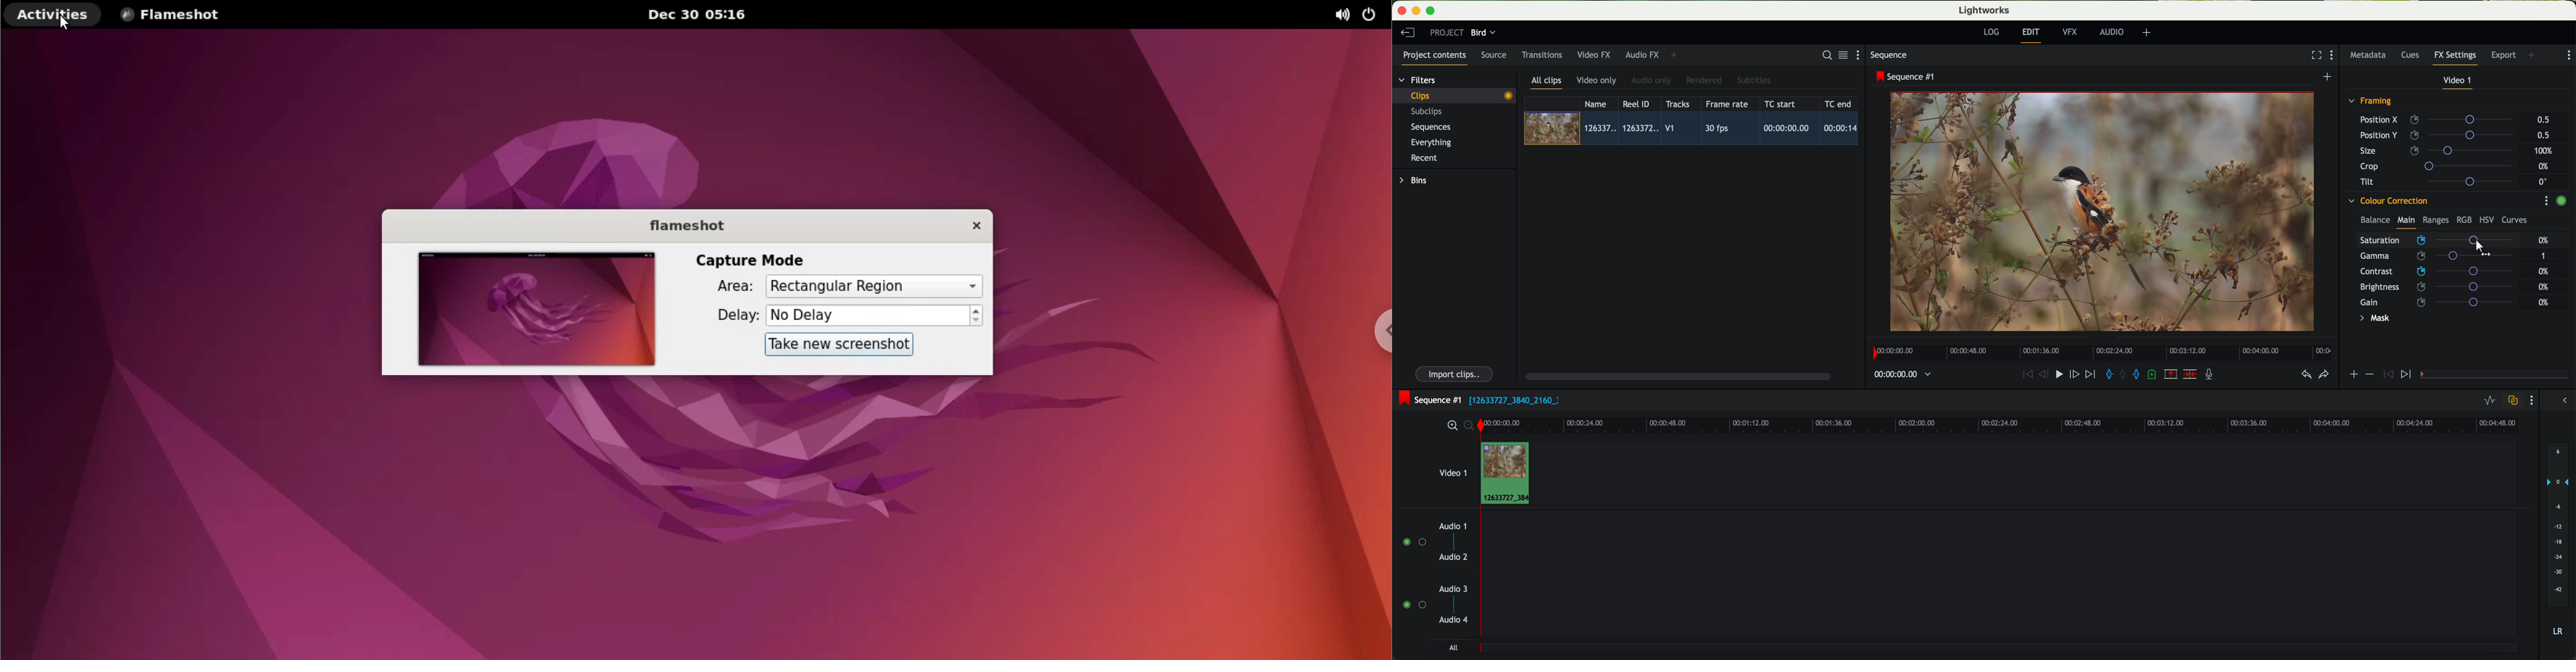 This screenshot has height=672, width=2576. Describe the element at coordinates (2568, 55) in the screenshot. I see `show settings menu` at that location.